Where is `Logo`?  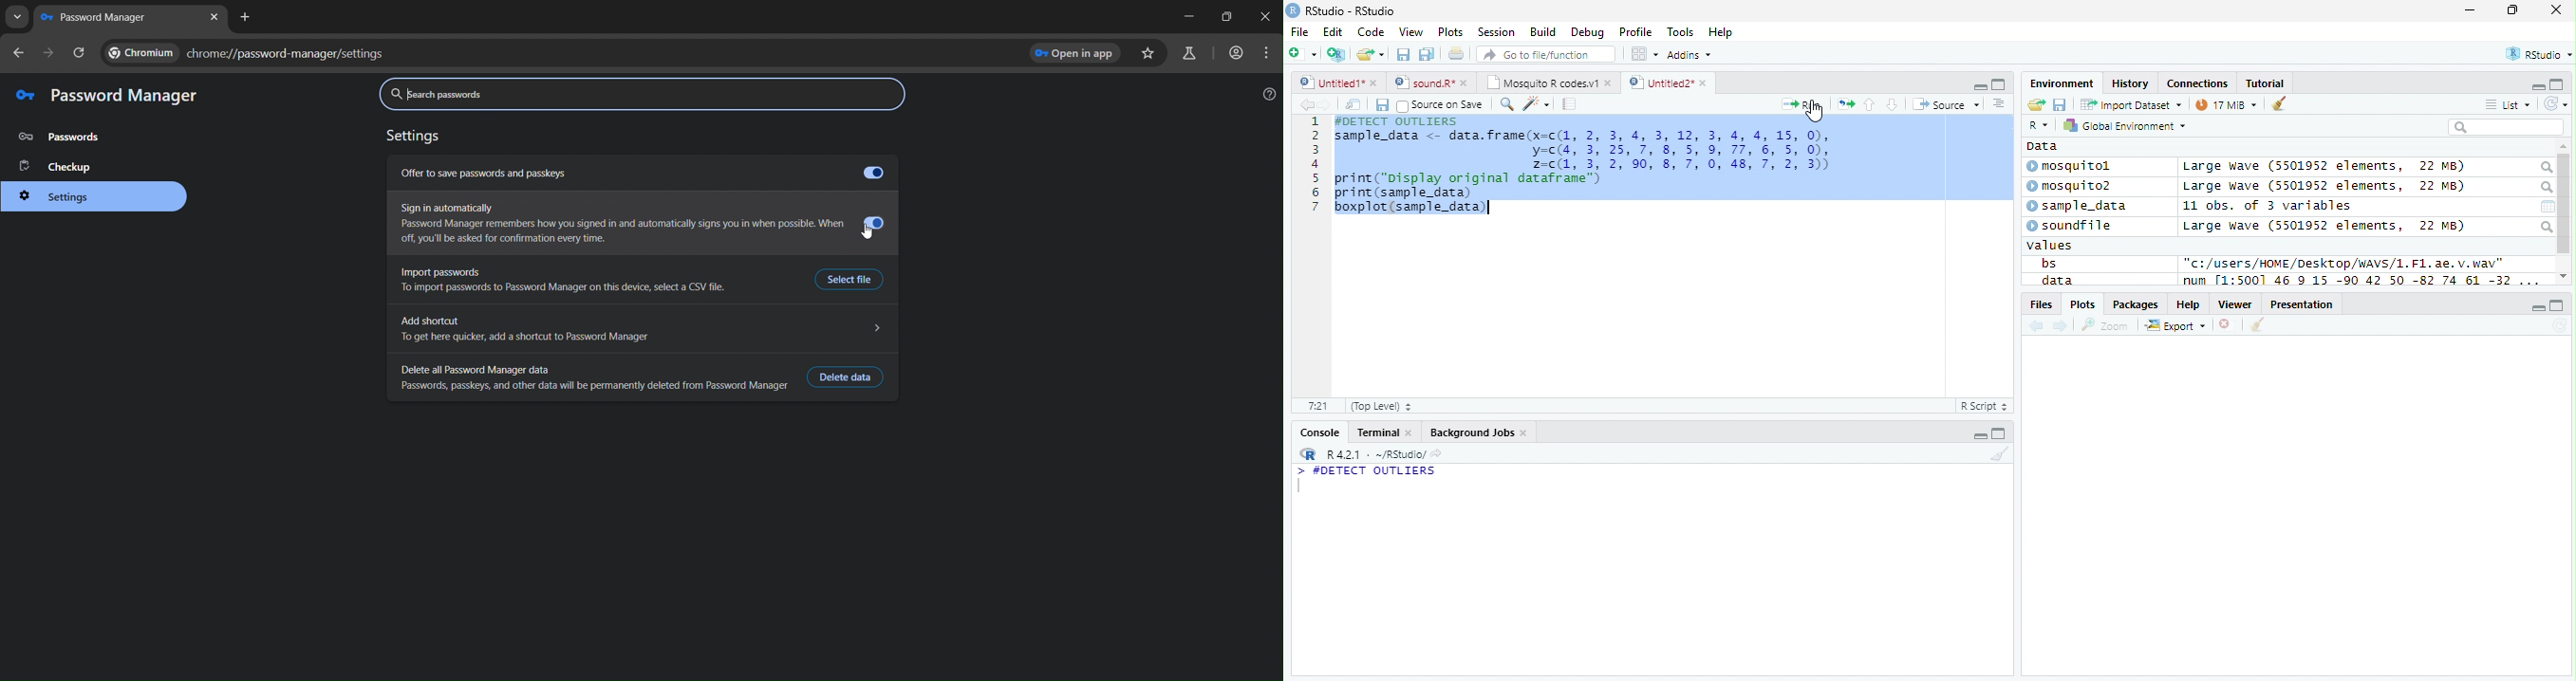 Logo is located at coordinates (1294, 10).